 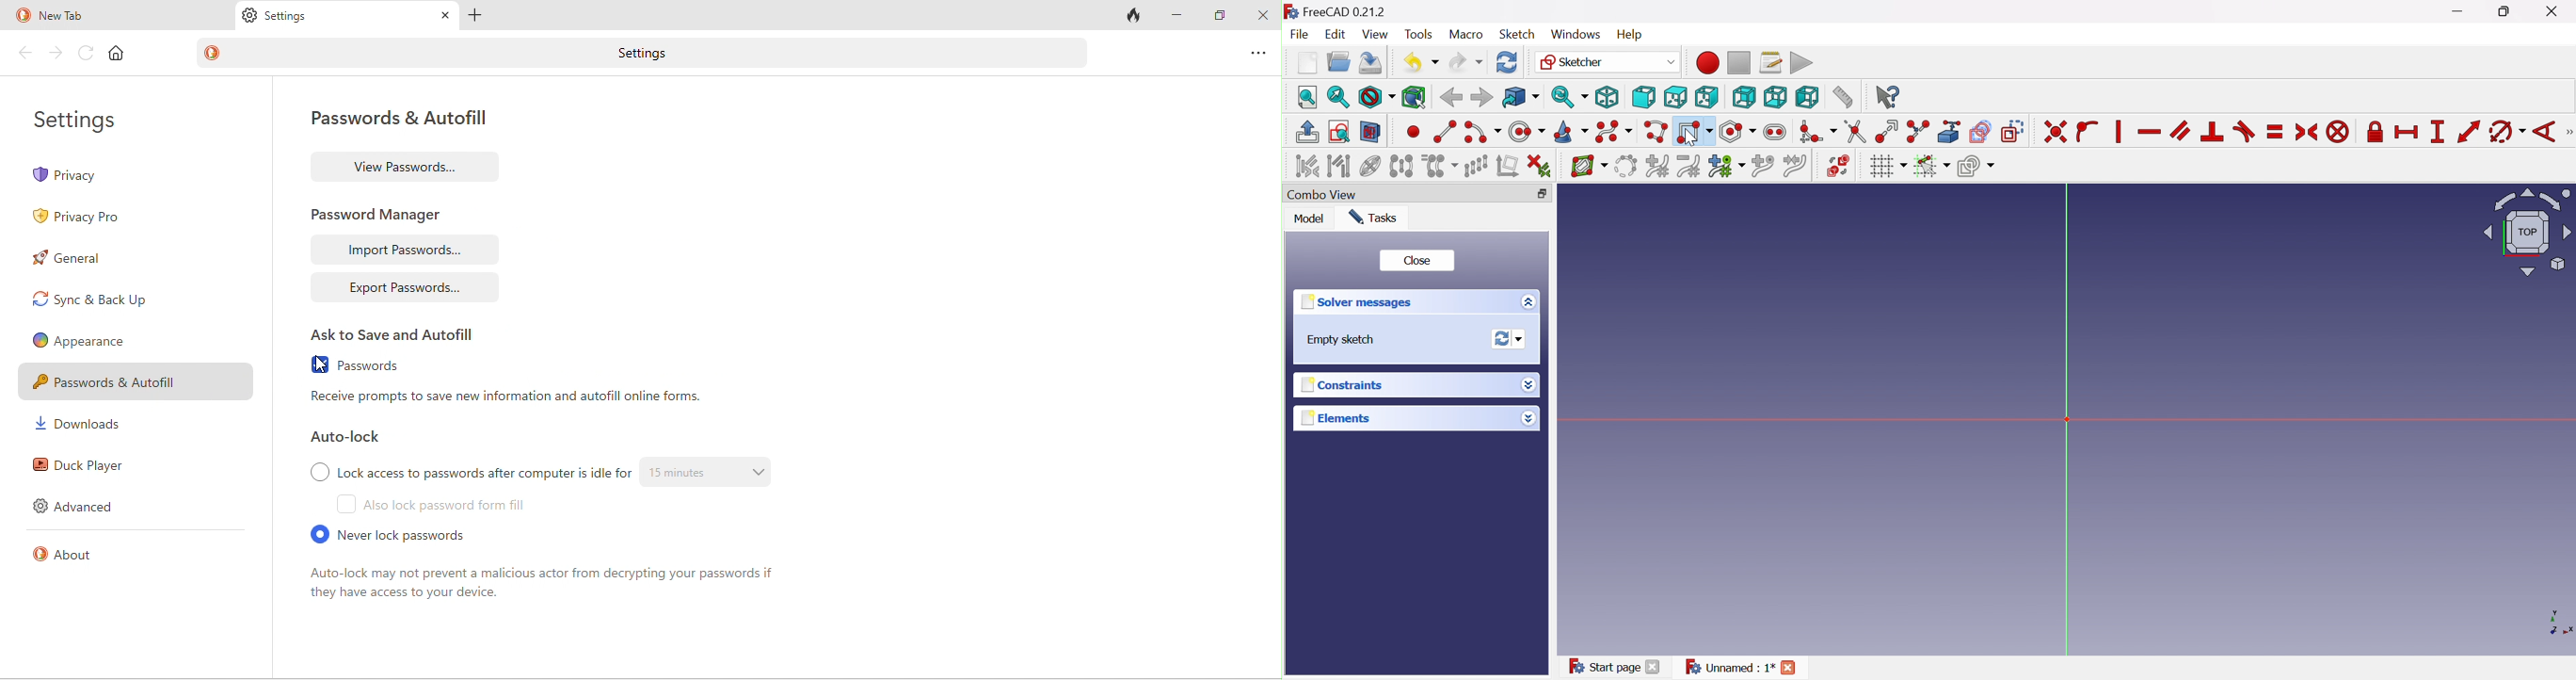 I want to click on Tasks, so click(x=1378, y=218).